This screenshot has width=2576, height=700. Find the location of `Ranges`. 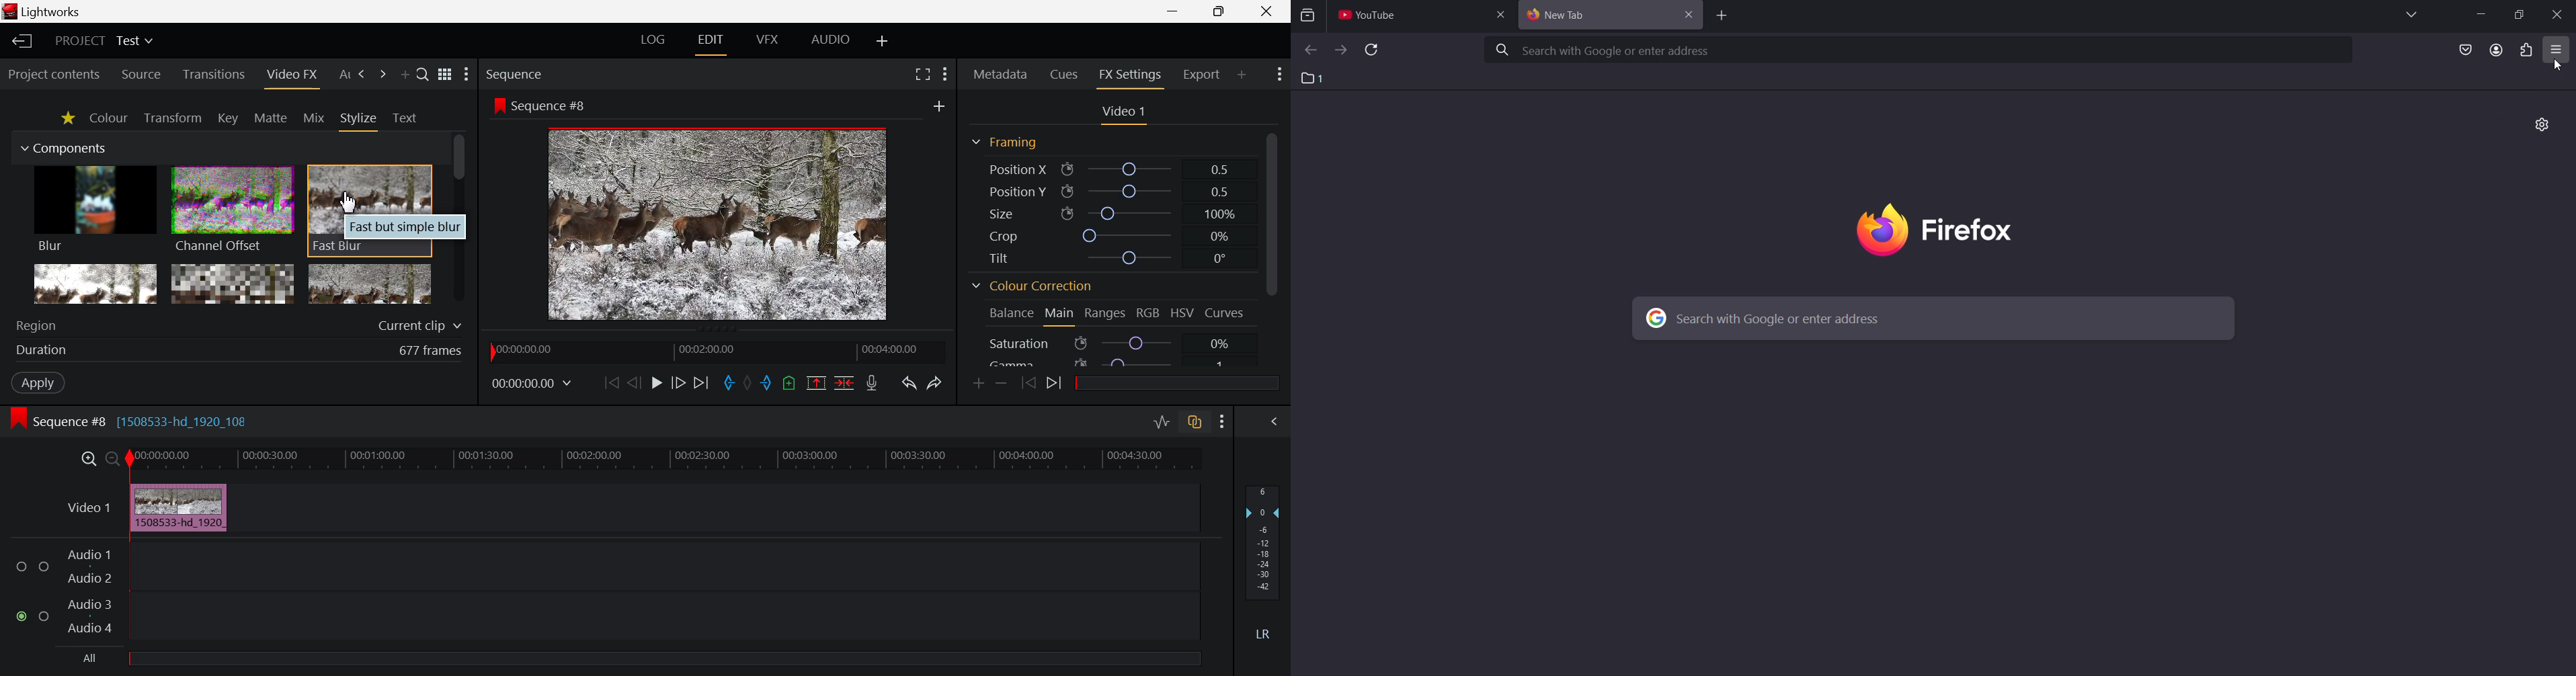

Ranges is located at coordinates (1104, 313).